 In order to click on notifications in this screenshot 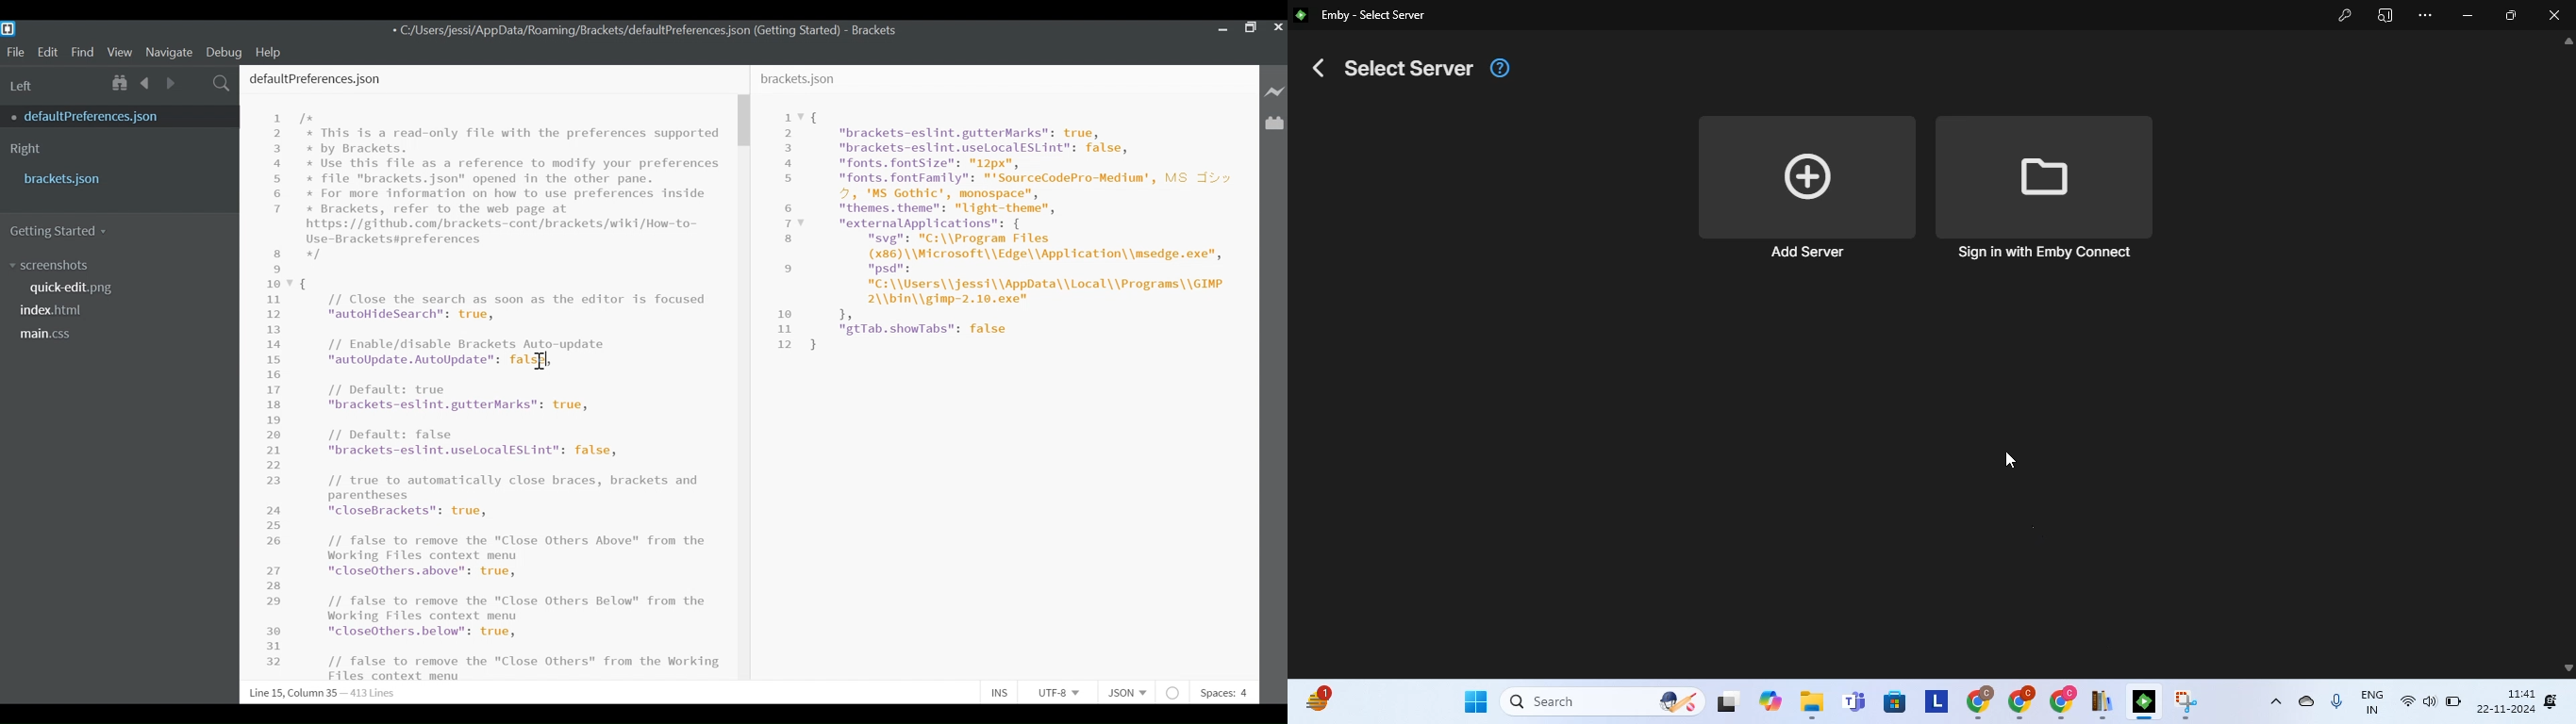, I will do `click(2551, 700)`.